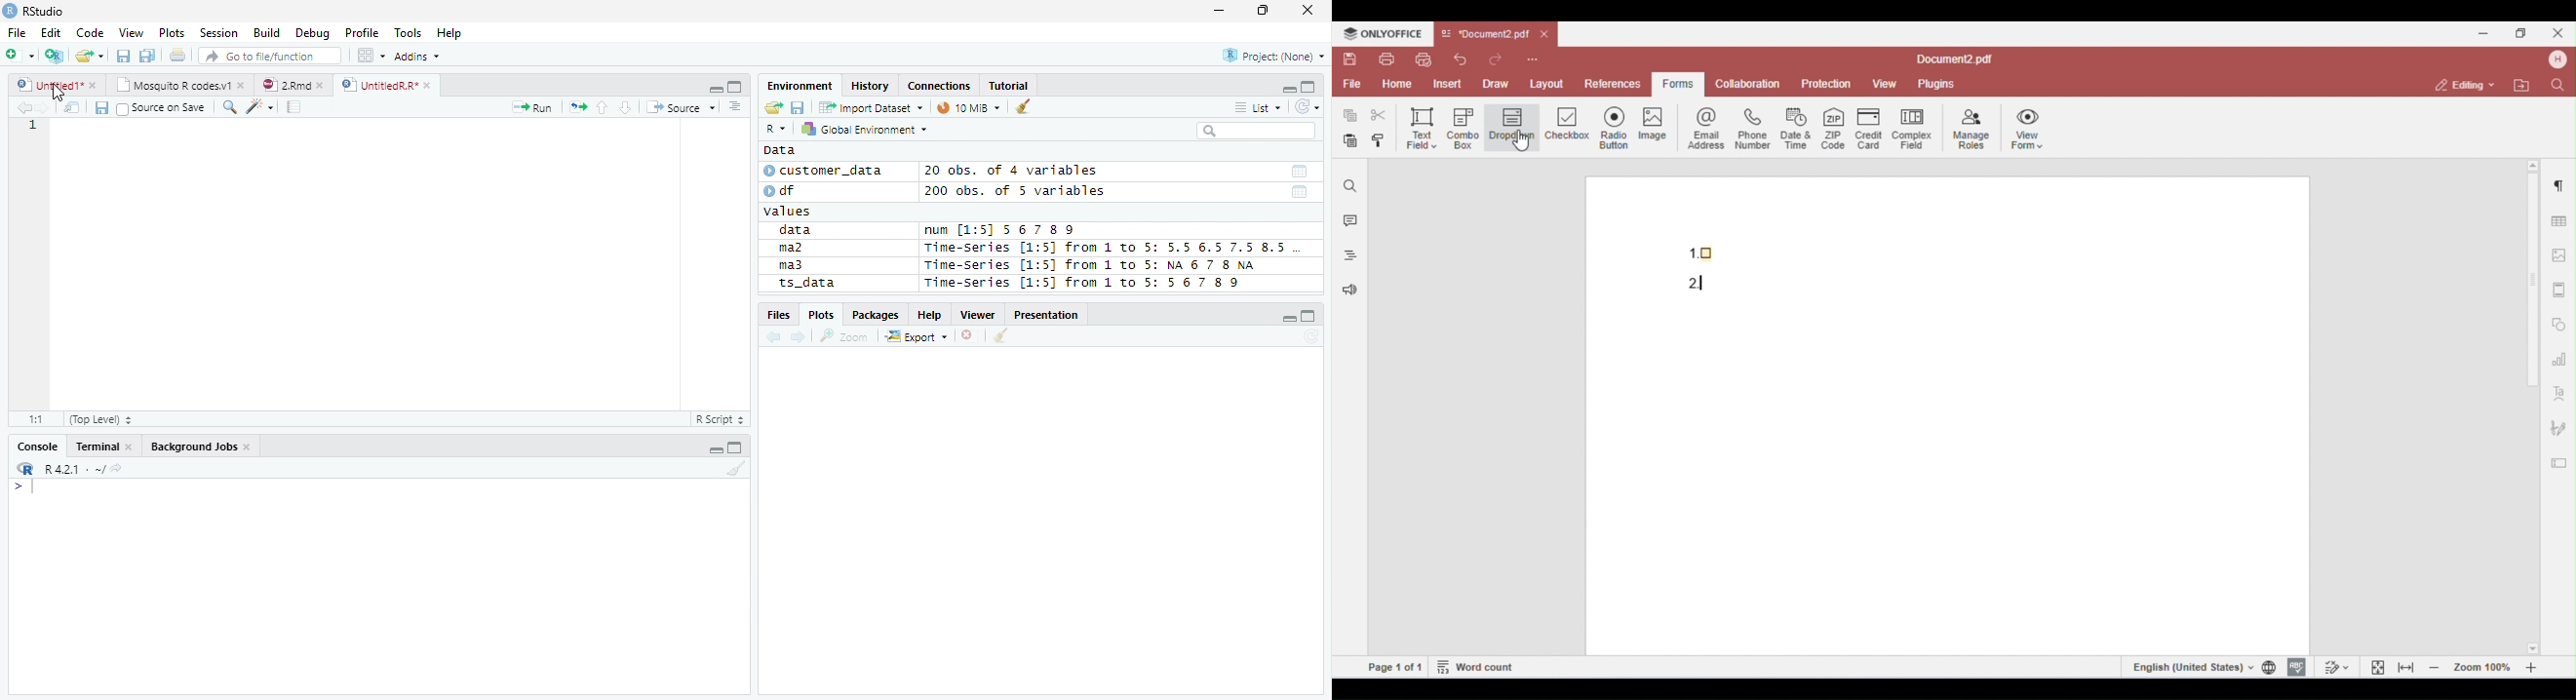 The image size is (2576, 700). What do you see at coordinates (786, 190) in the screenshot?
I see `df` at bounding box center [786, 190].